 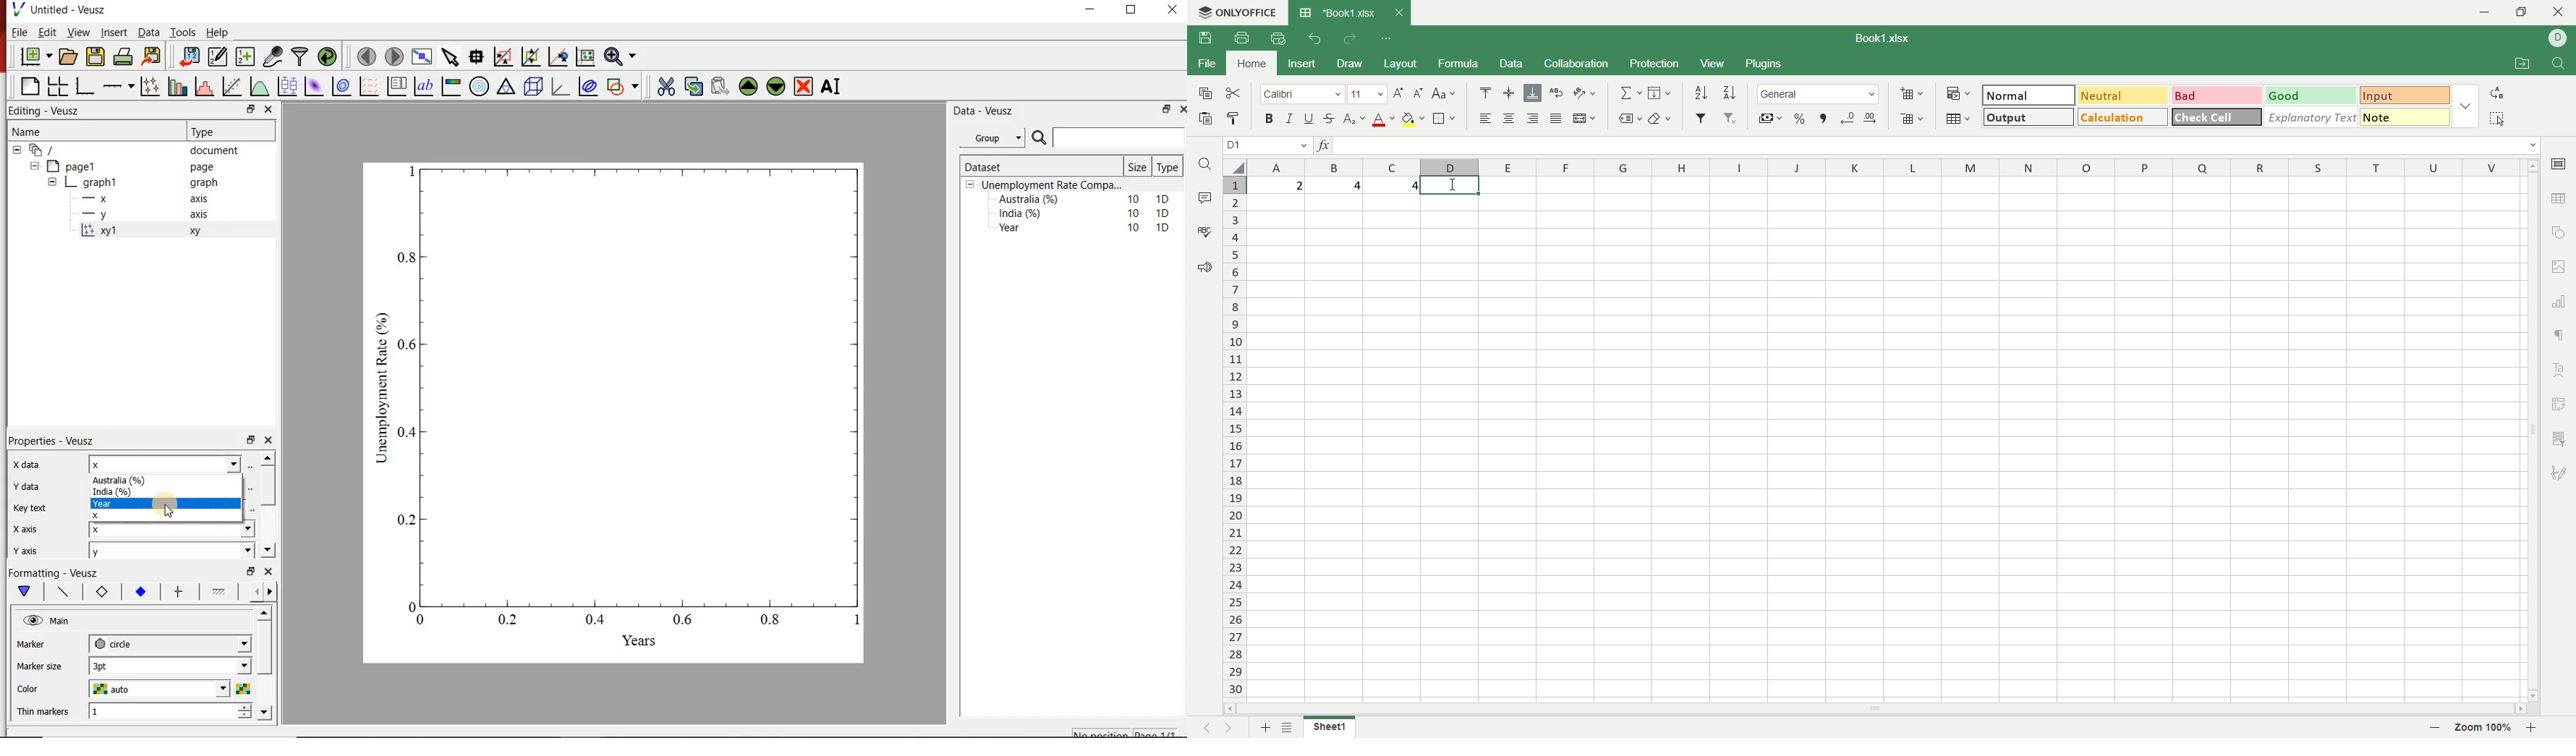 What do you see at coordinates (1330, 119) in the screenshot?
I see `strikethrough` at bounding box center [1330, 119].